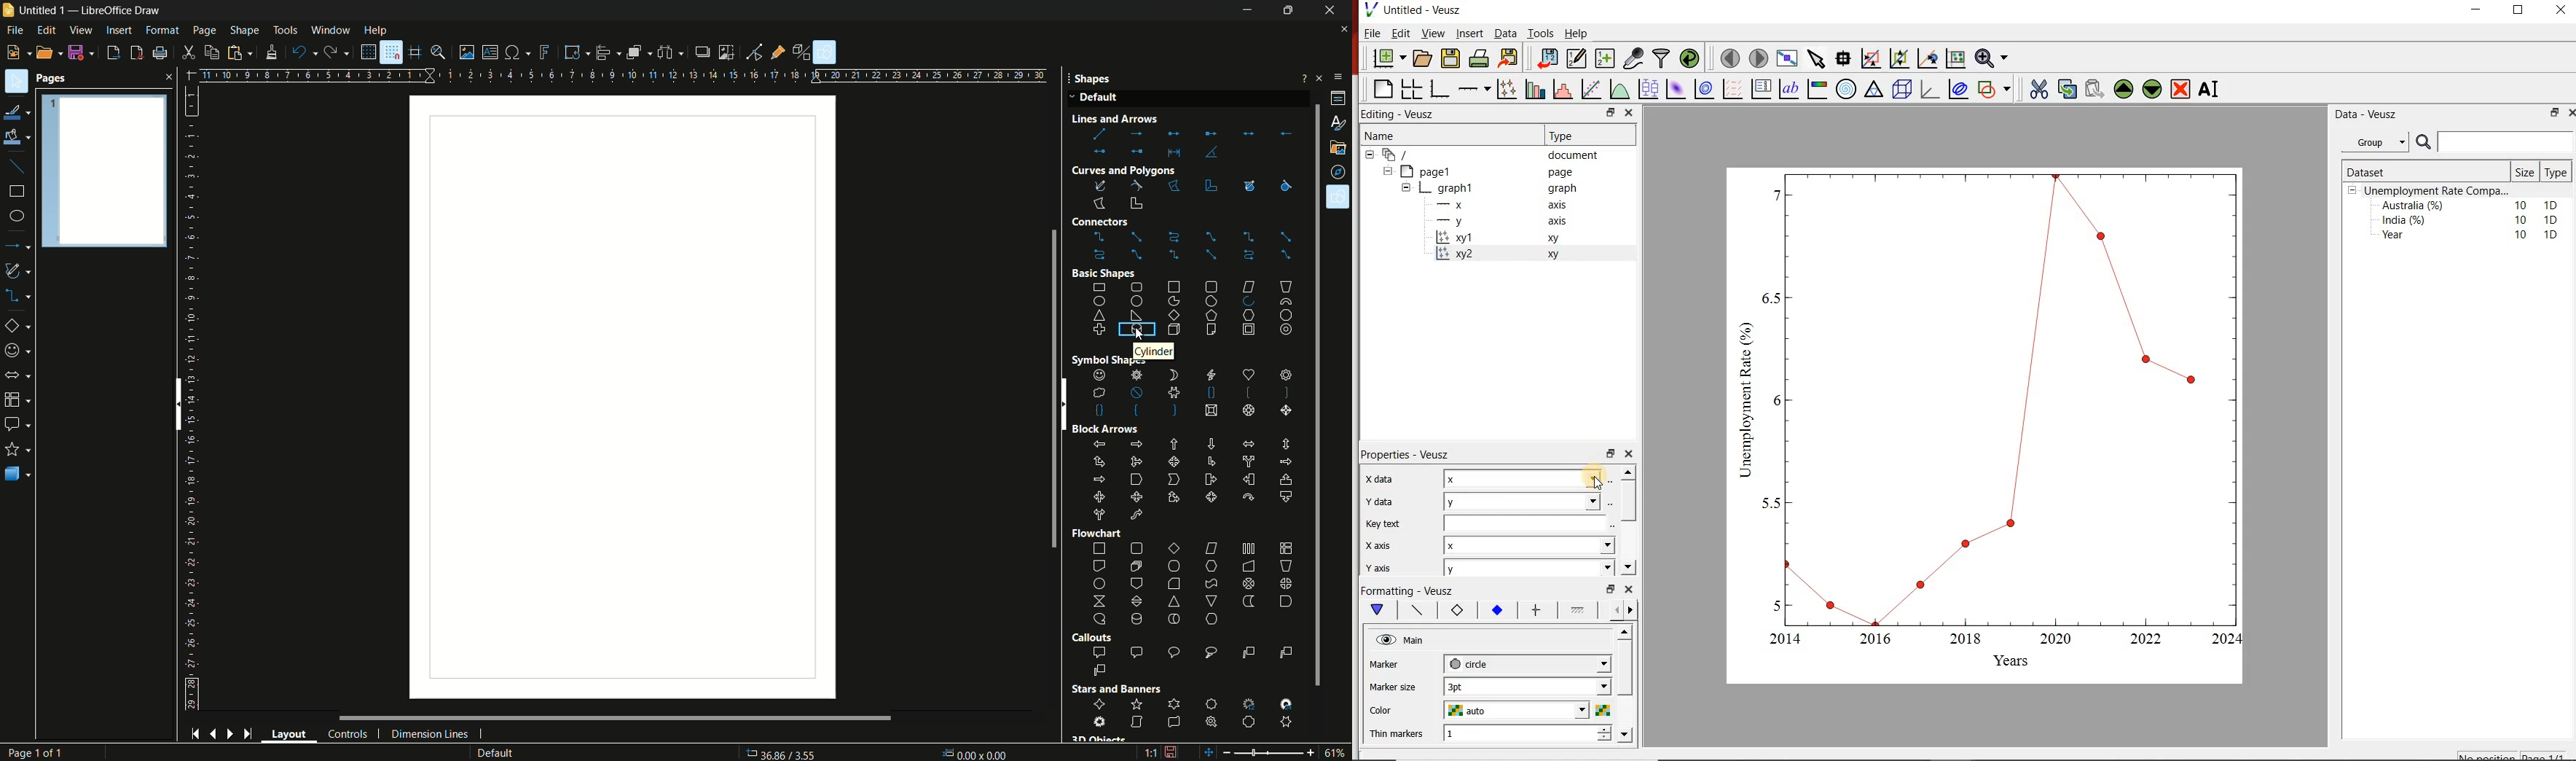  Describe the element at coordinates (1137, 118) in the screenshot. I see `Line and Arrow` at that location.